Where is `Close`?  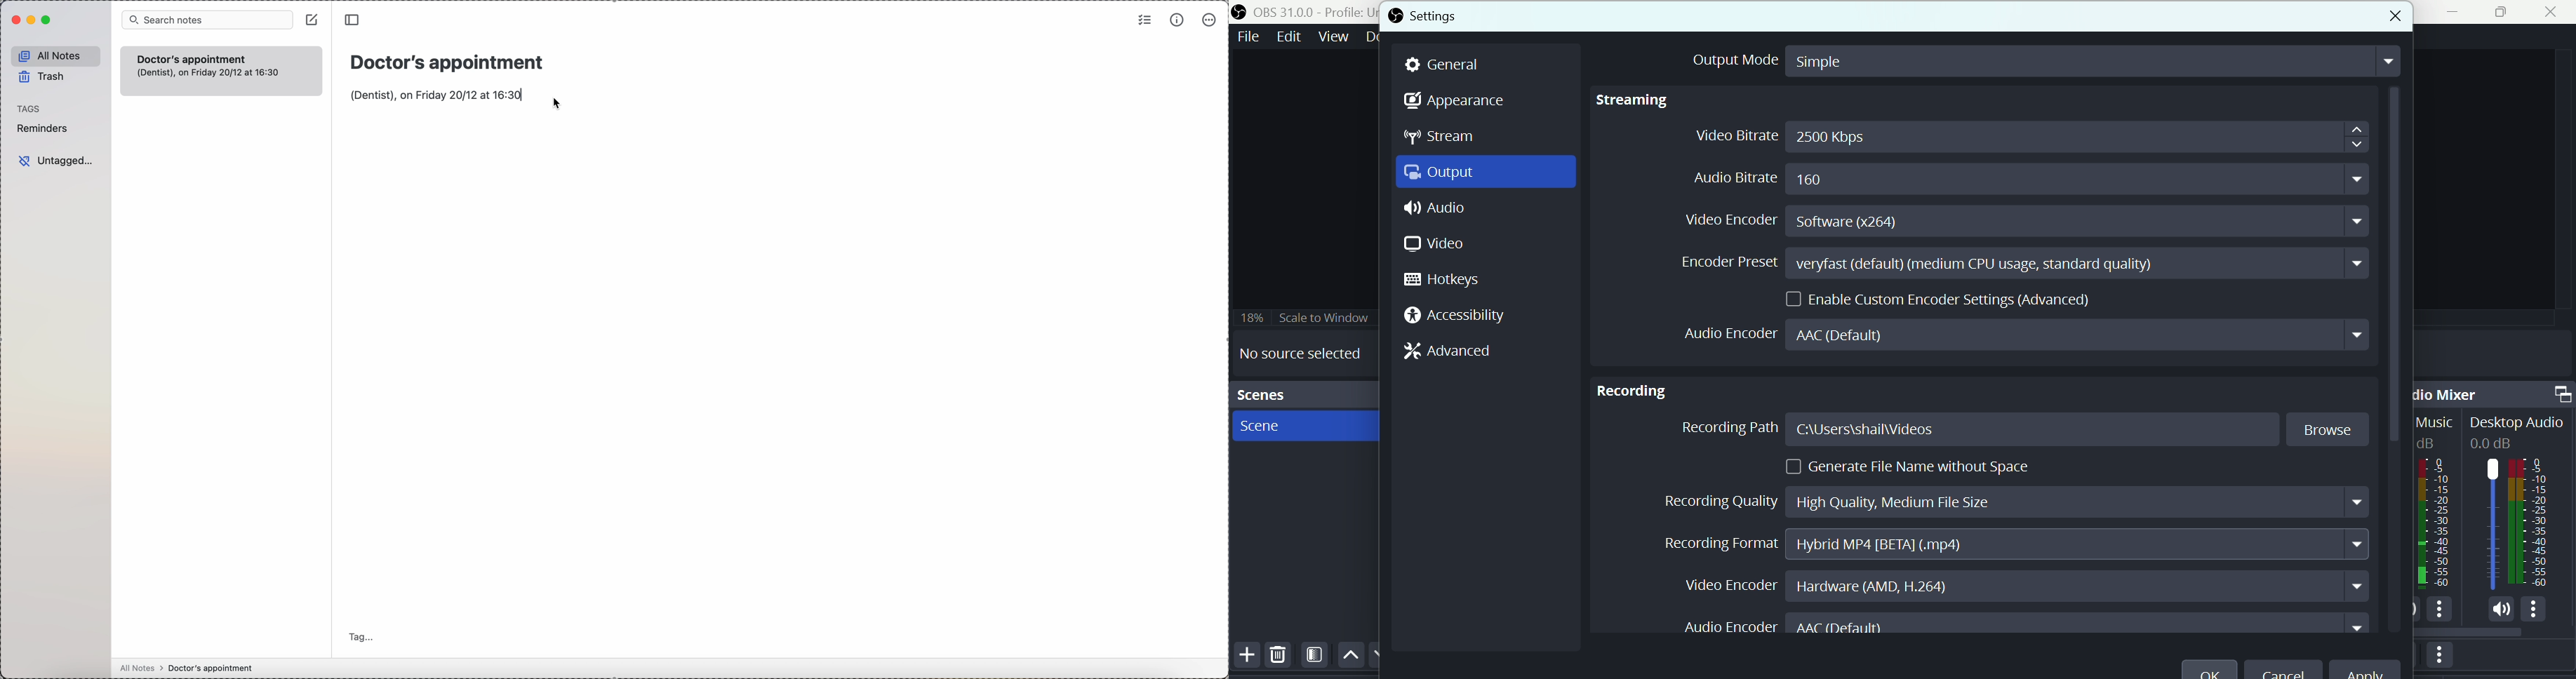
Close is located at coordinates (2554, 13).